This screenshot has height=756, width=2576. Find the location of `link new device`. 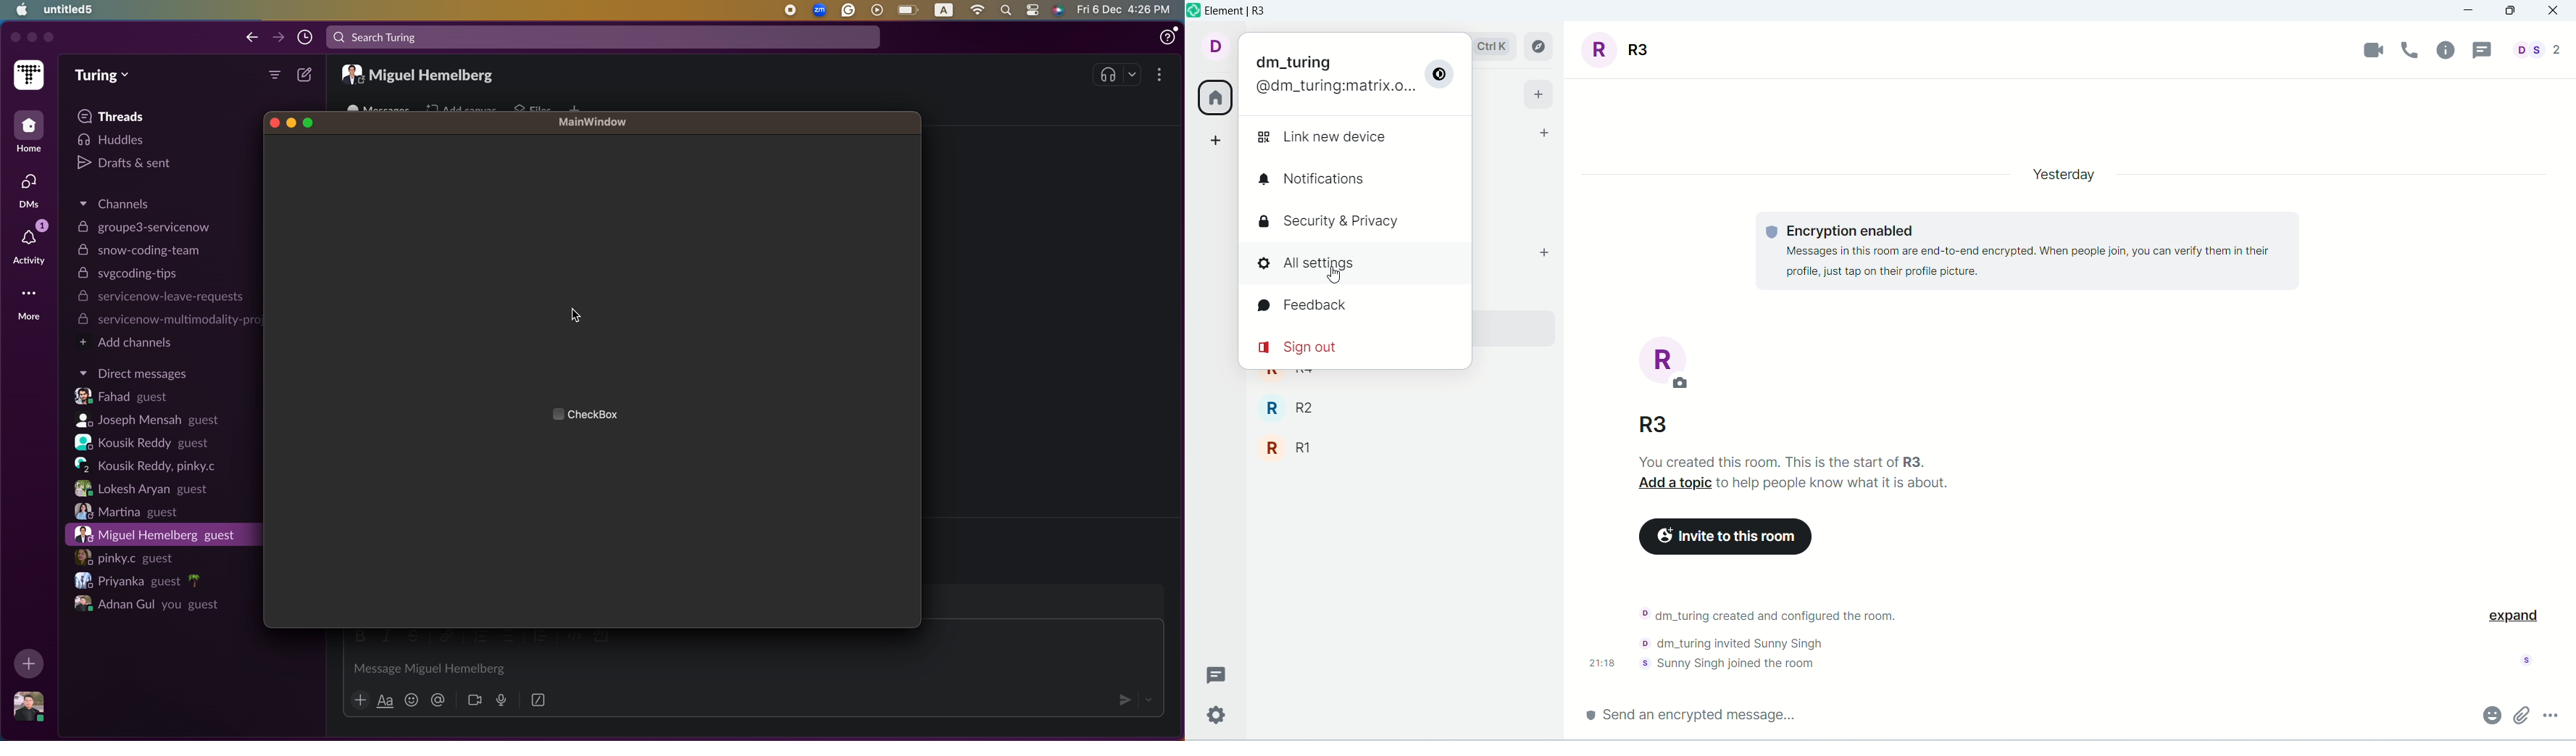

link new device is located at coordinates (1338, 134).